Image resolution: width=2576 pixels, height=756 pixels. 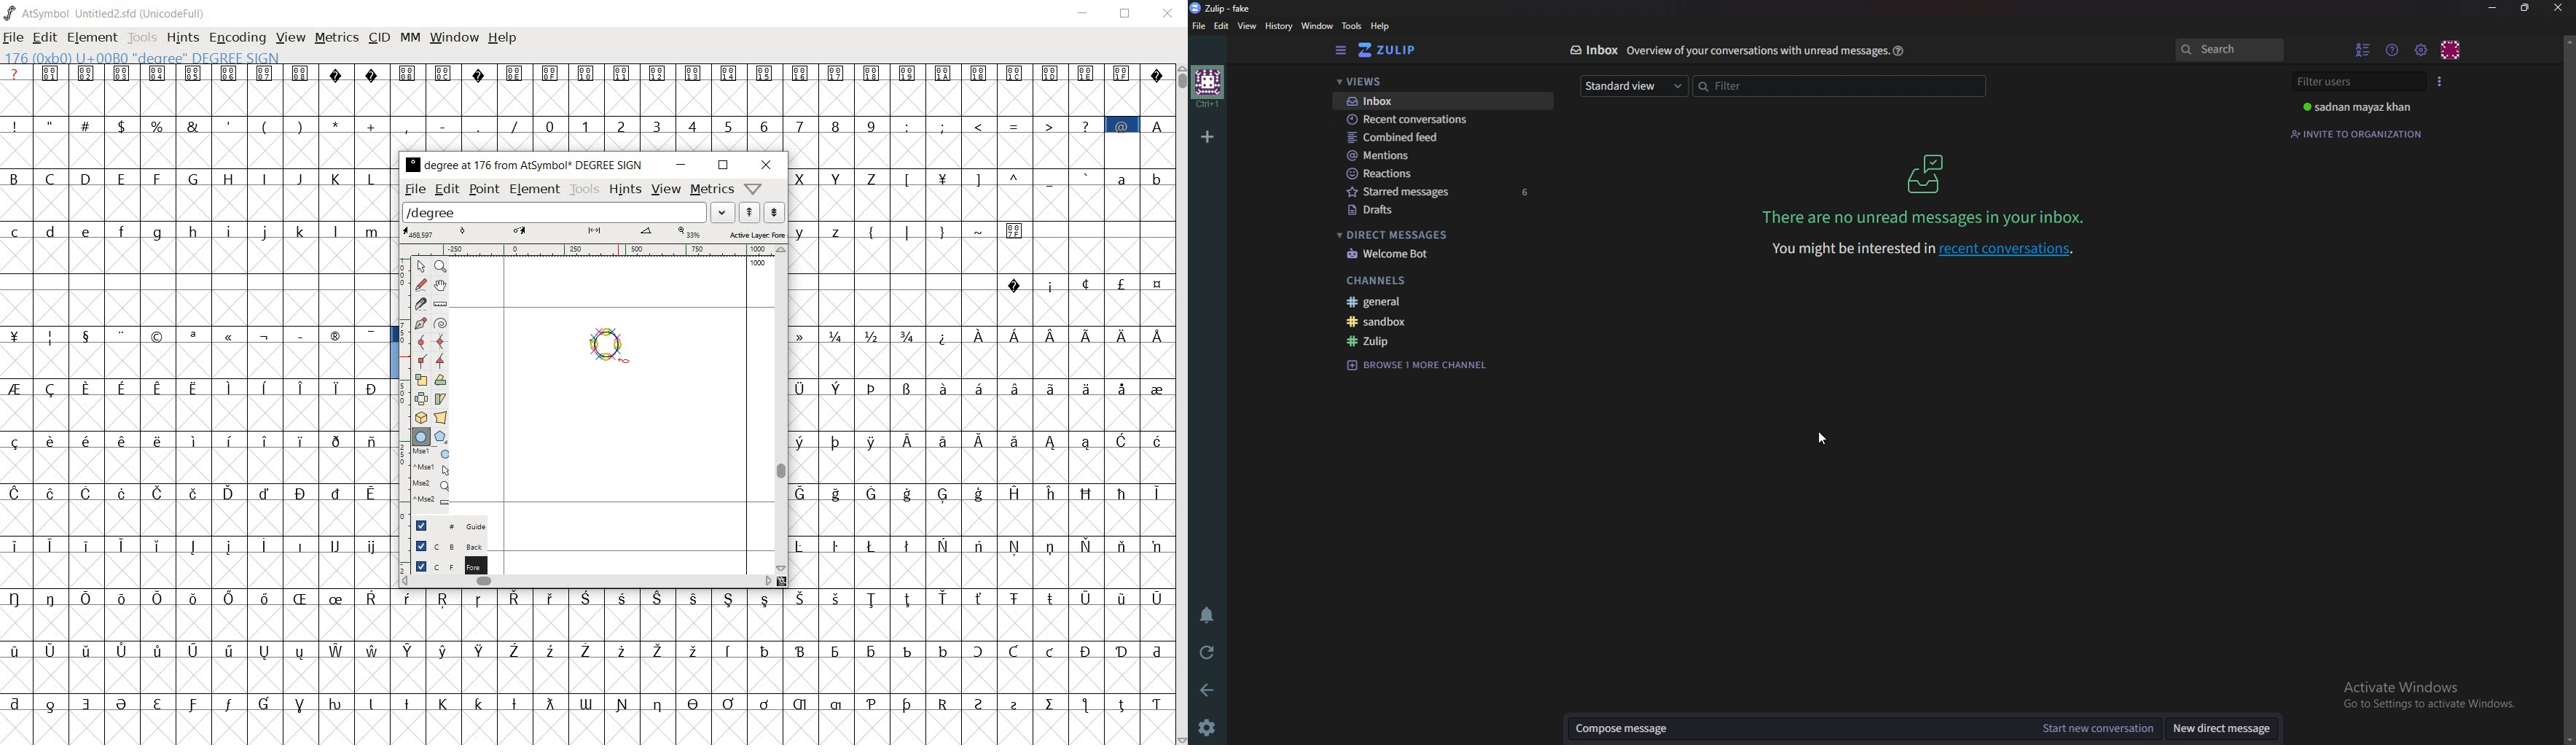 I want to click on , so click(x=197, y=439).